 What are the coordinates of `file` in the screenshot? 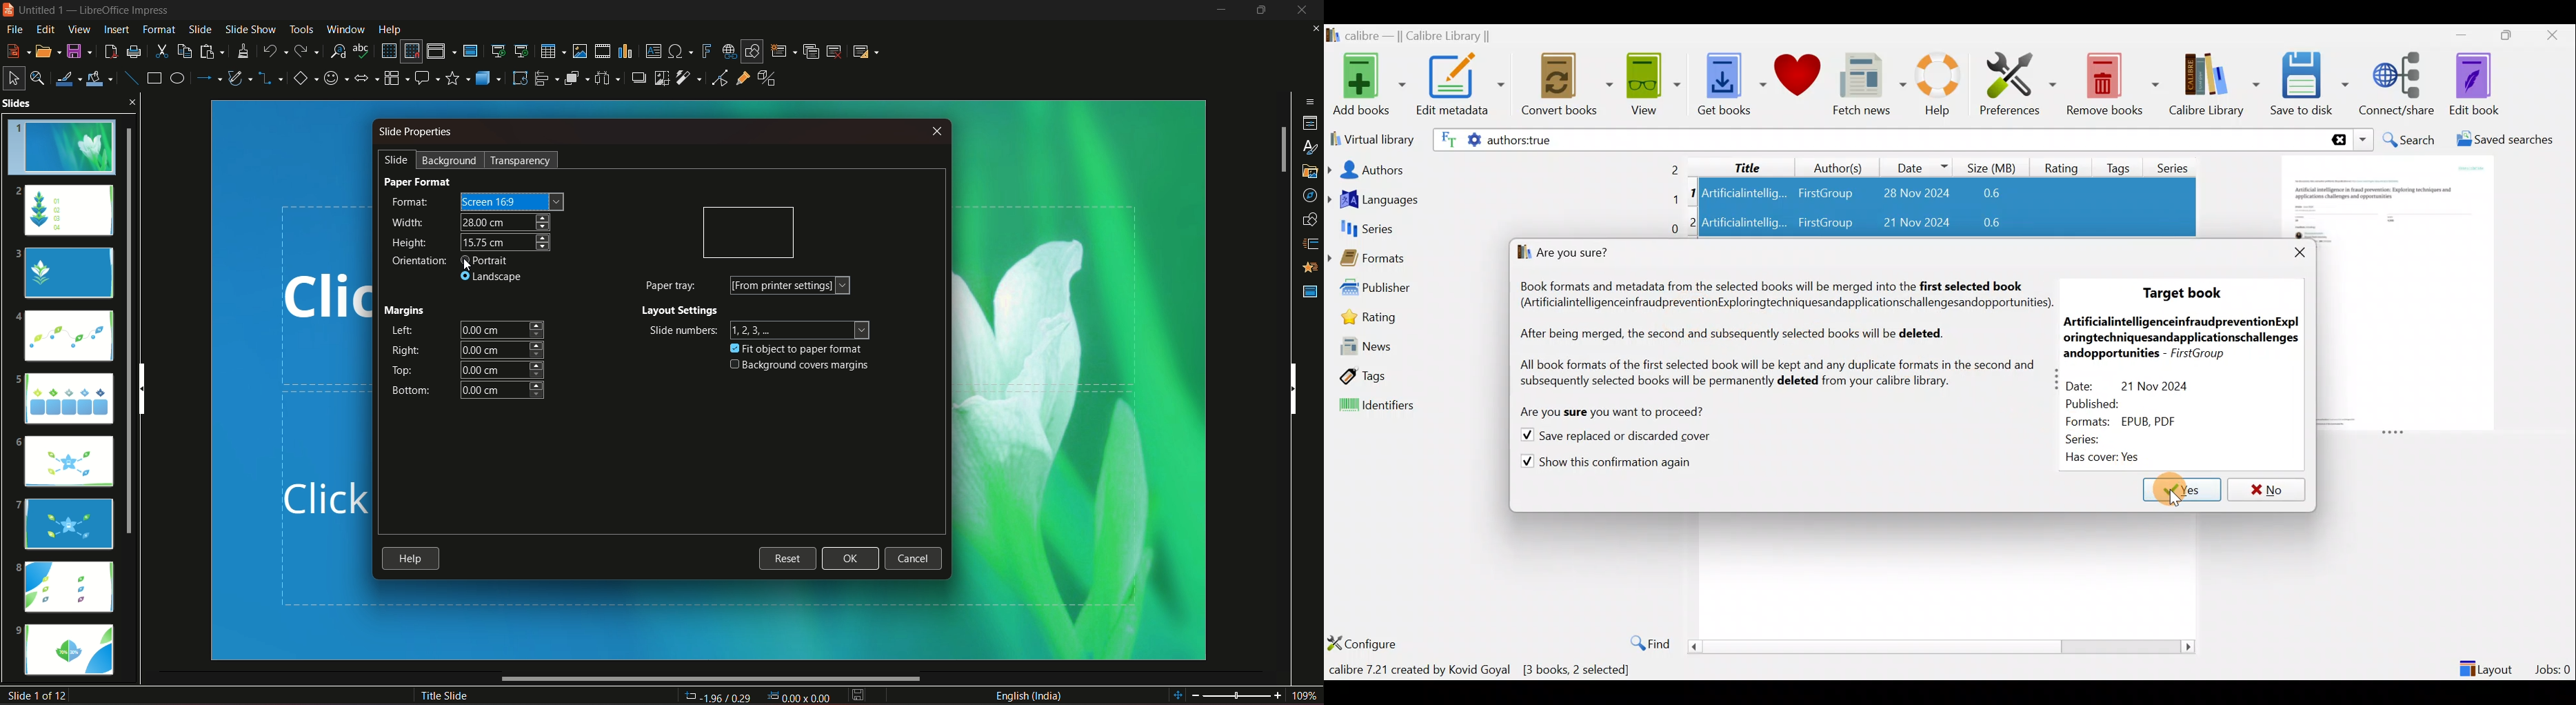 It's located at (16, 29).